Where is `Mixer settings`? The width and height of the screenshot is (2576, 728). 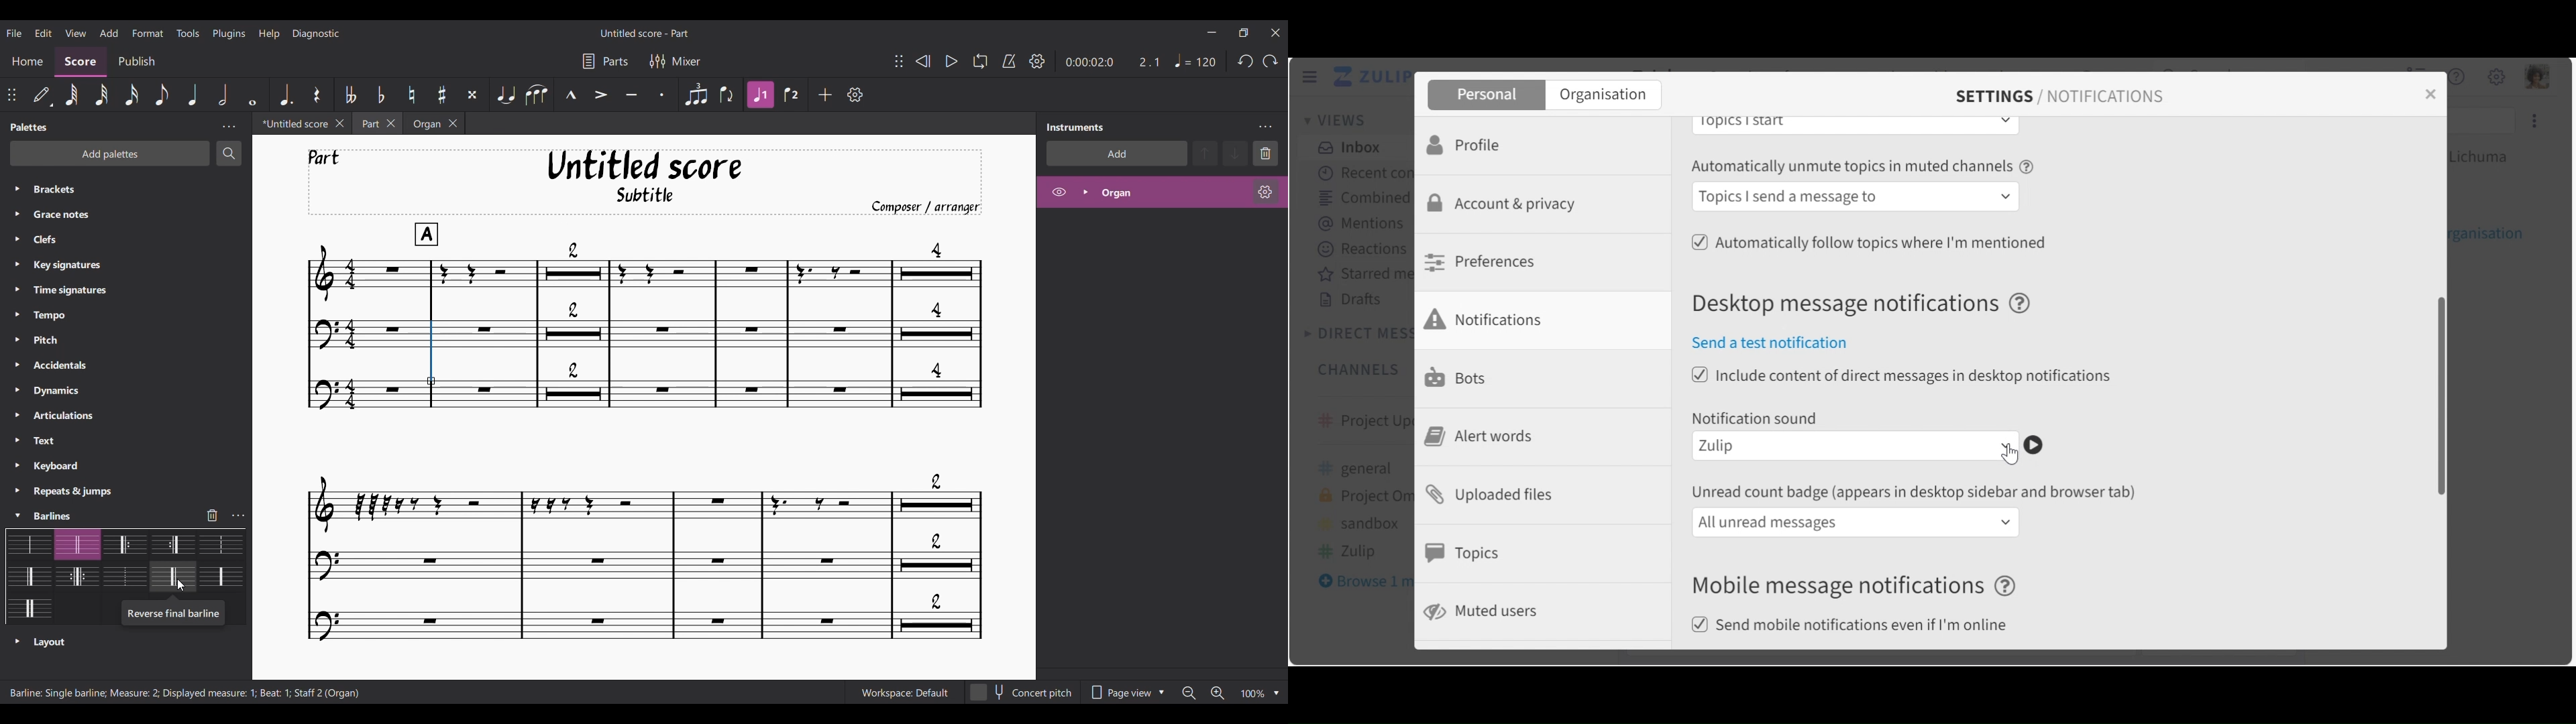
Mixer settings is located at coordinates (675, 62).